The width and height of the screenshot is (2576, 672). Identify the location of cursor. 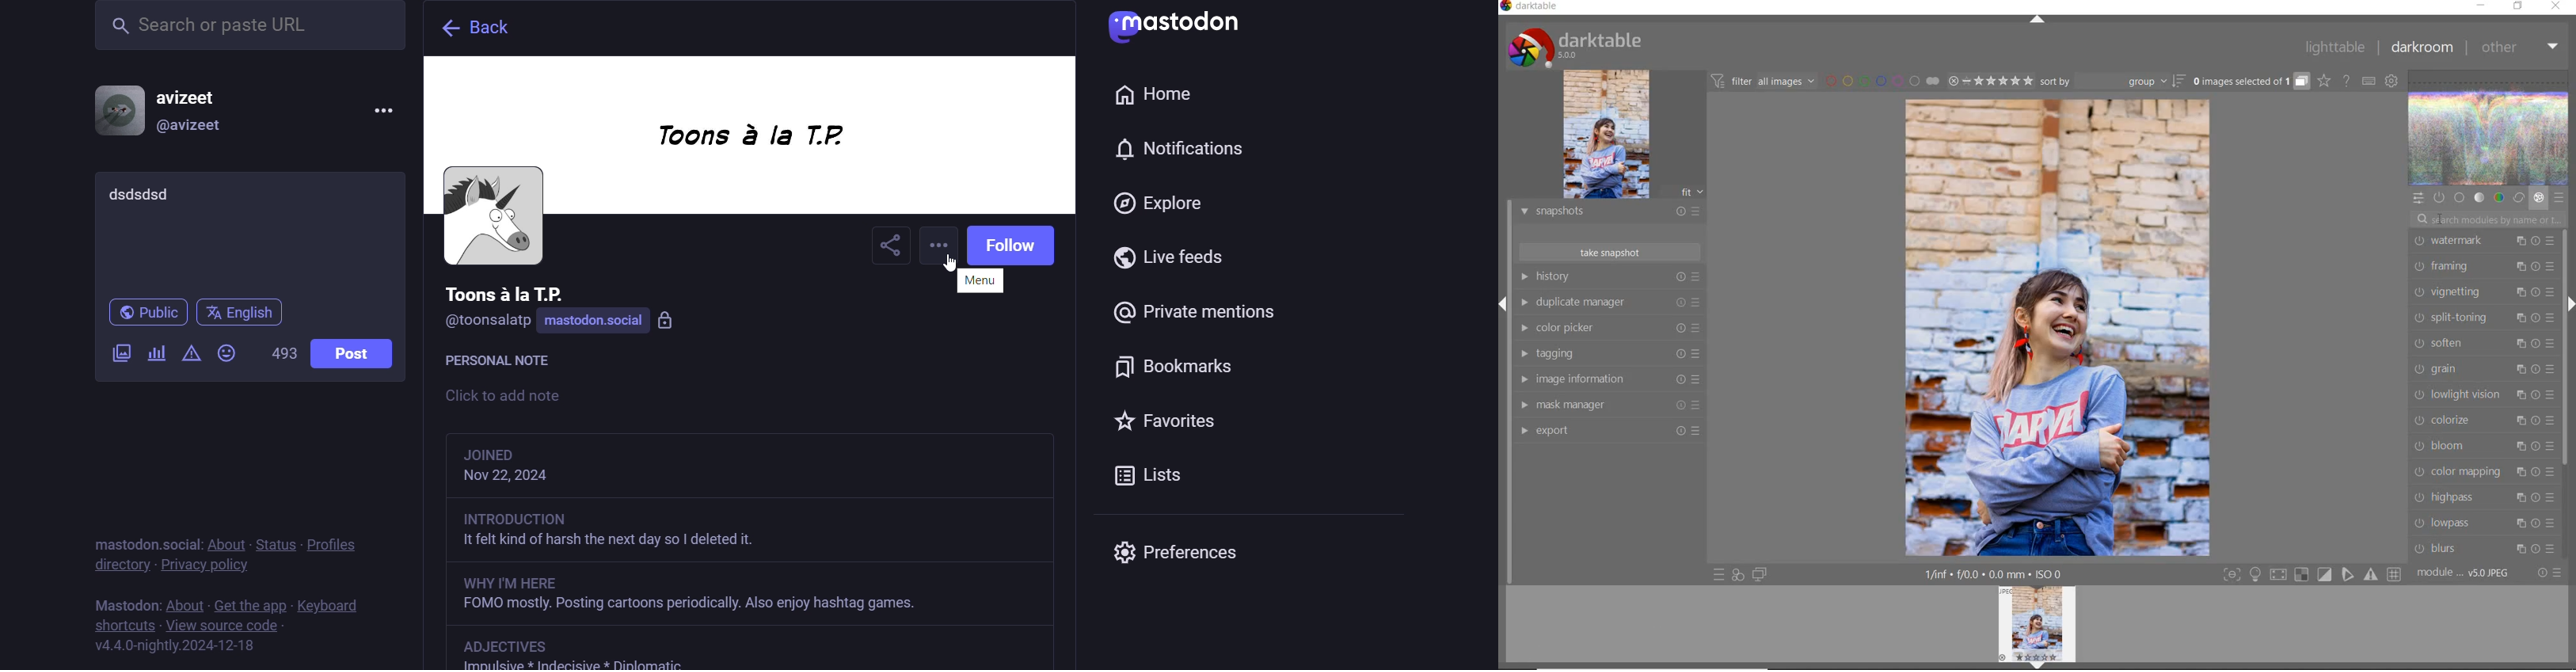
(2442, 218).